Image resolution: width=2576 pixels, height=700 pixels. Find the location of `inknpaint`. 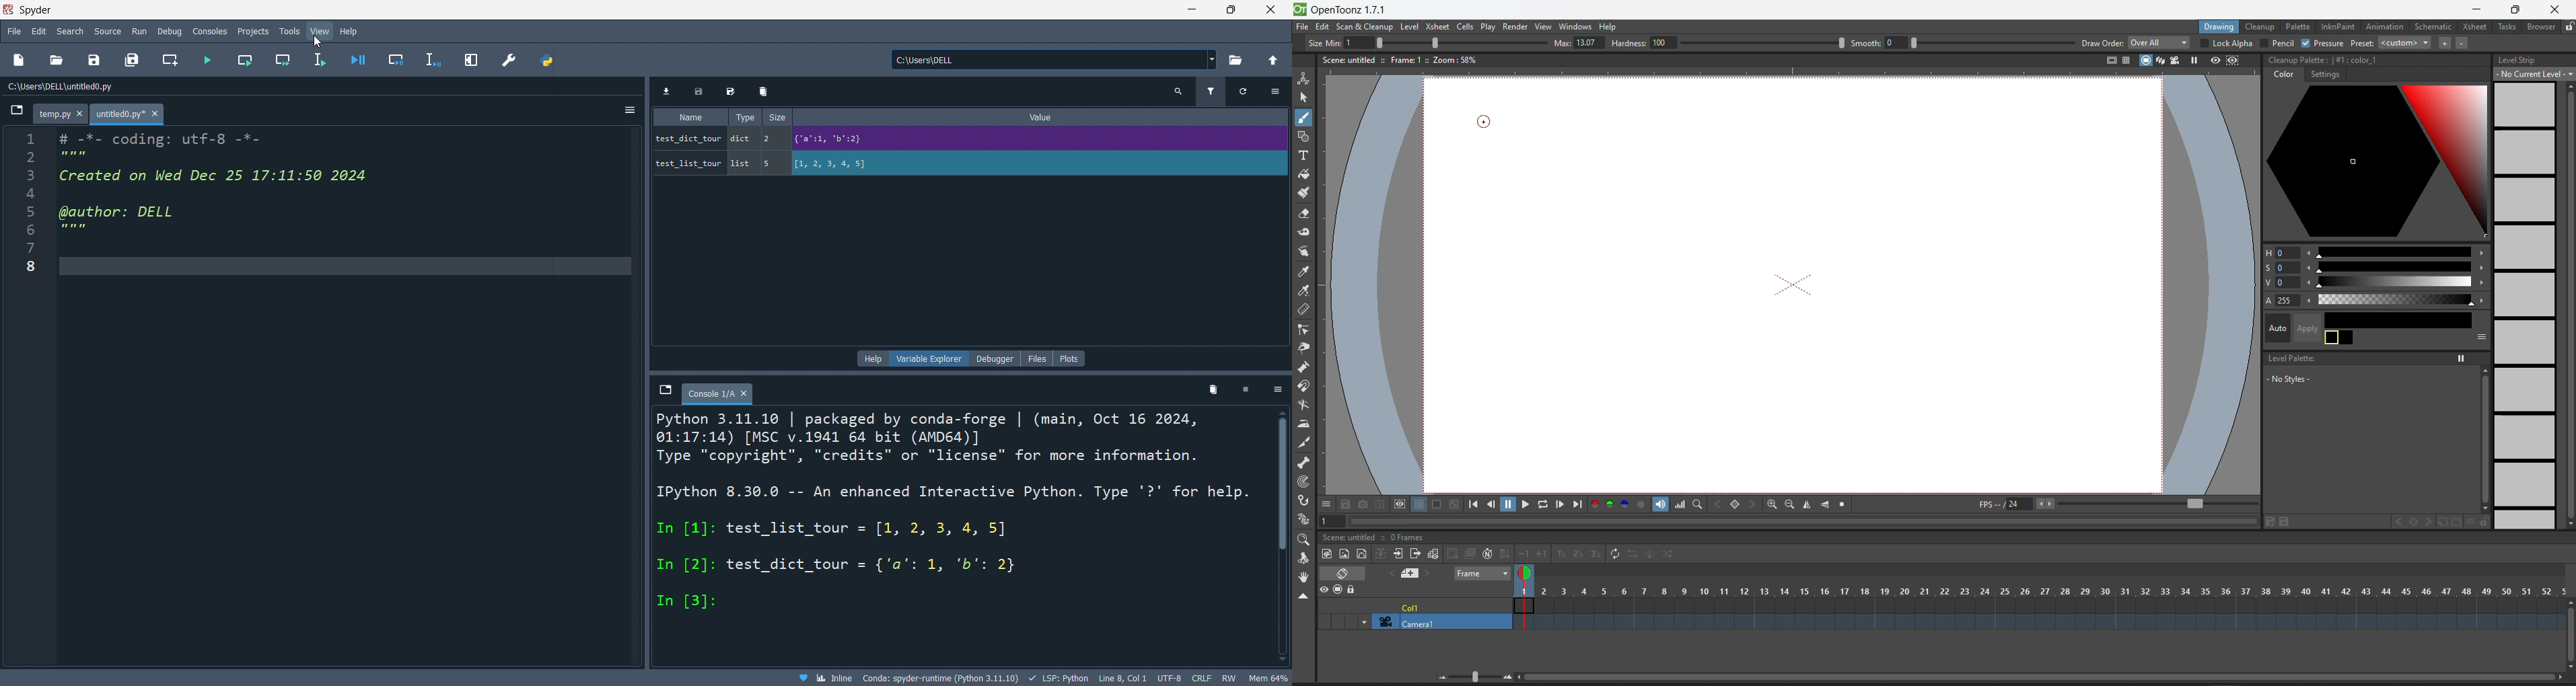

inknpaint is located at coordinates (2340, 27).